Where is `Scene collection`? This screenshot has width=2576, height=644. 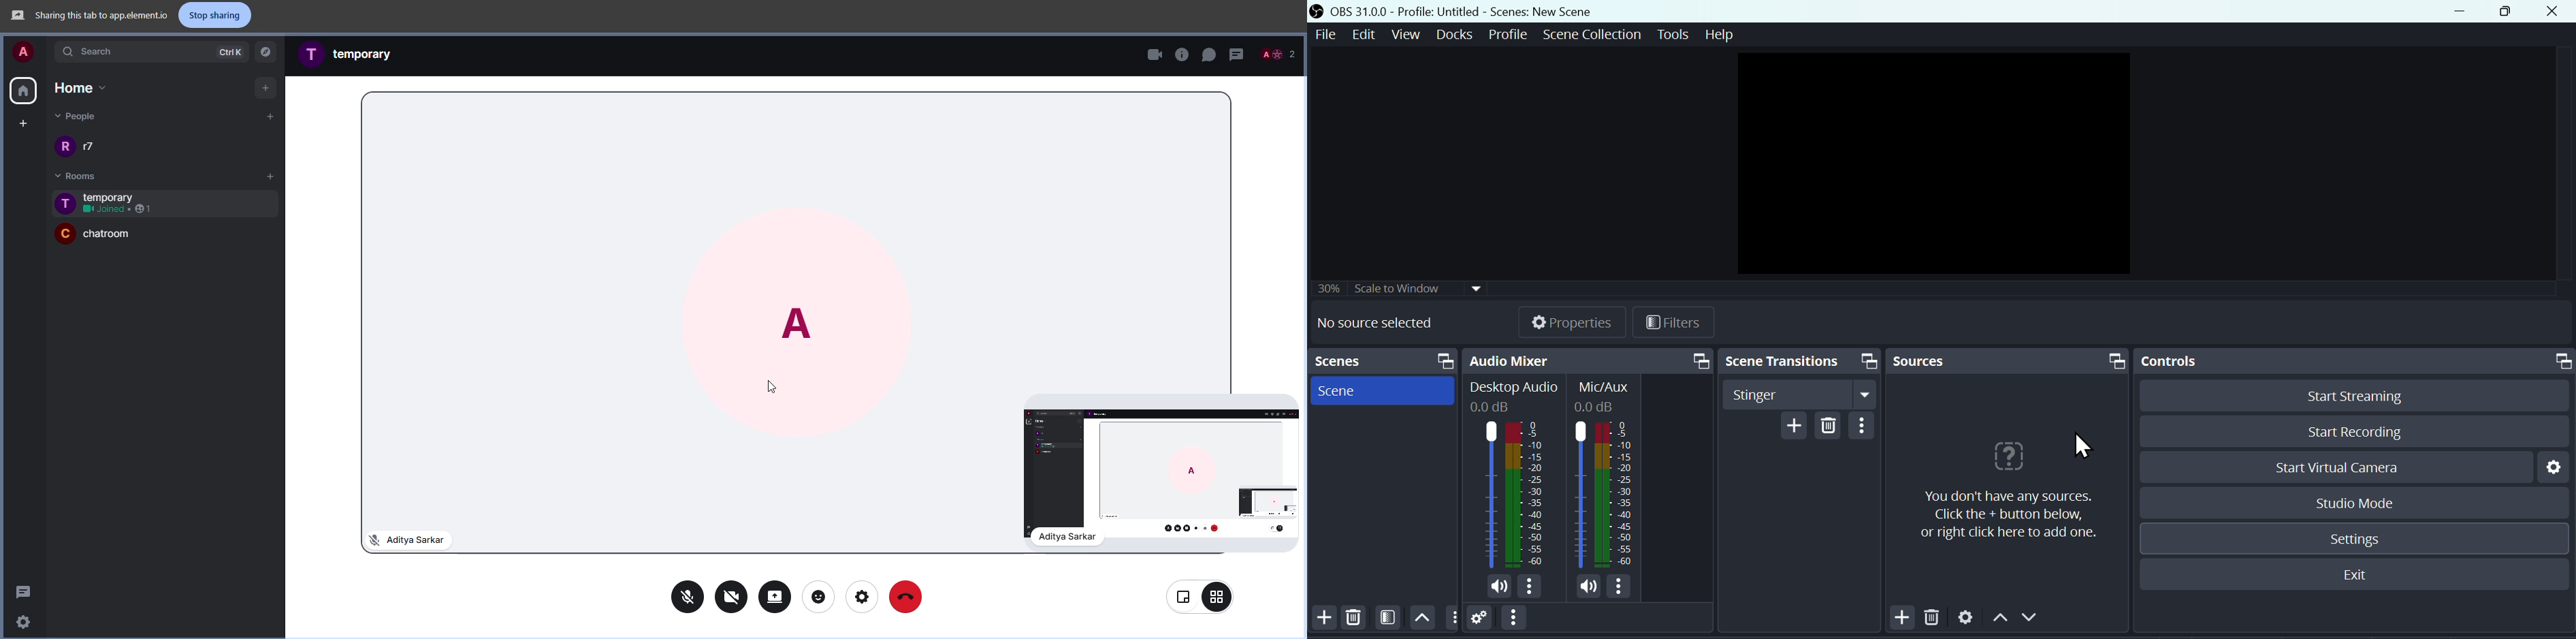
Scene collection is located at coordinates (1593, 37).